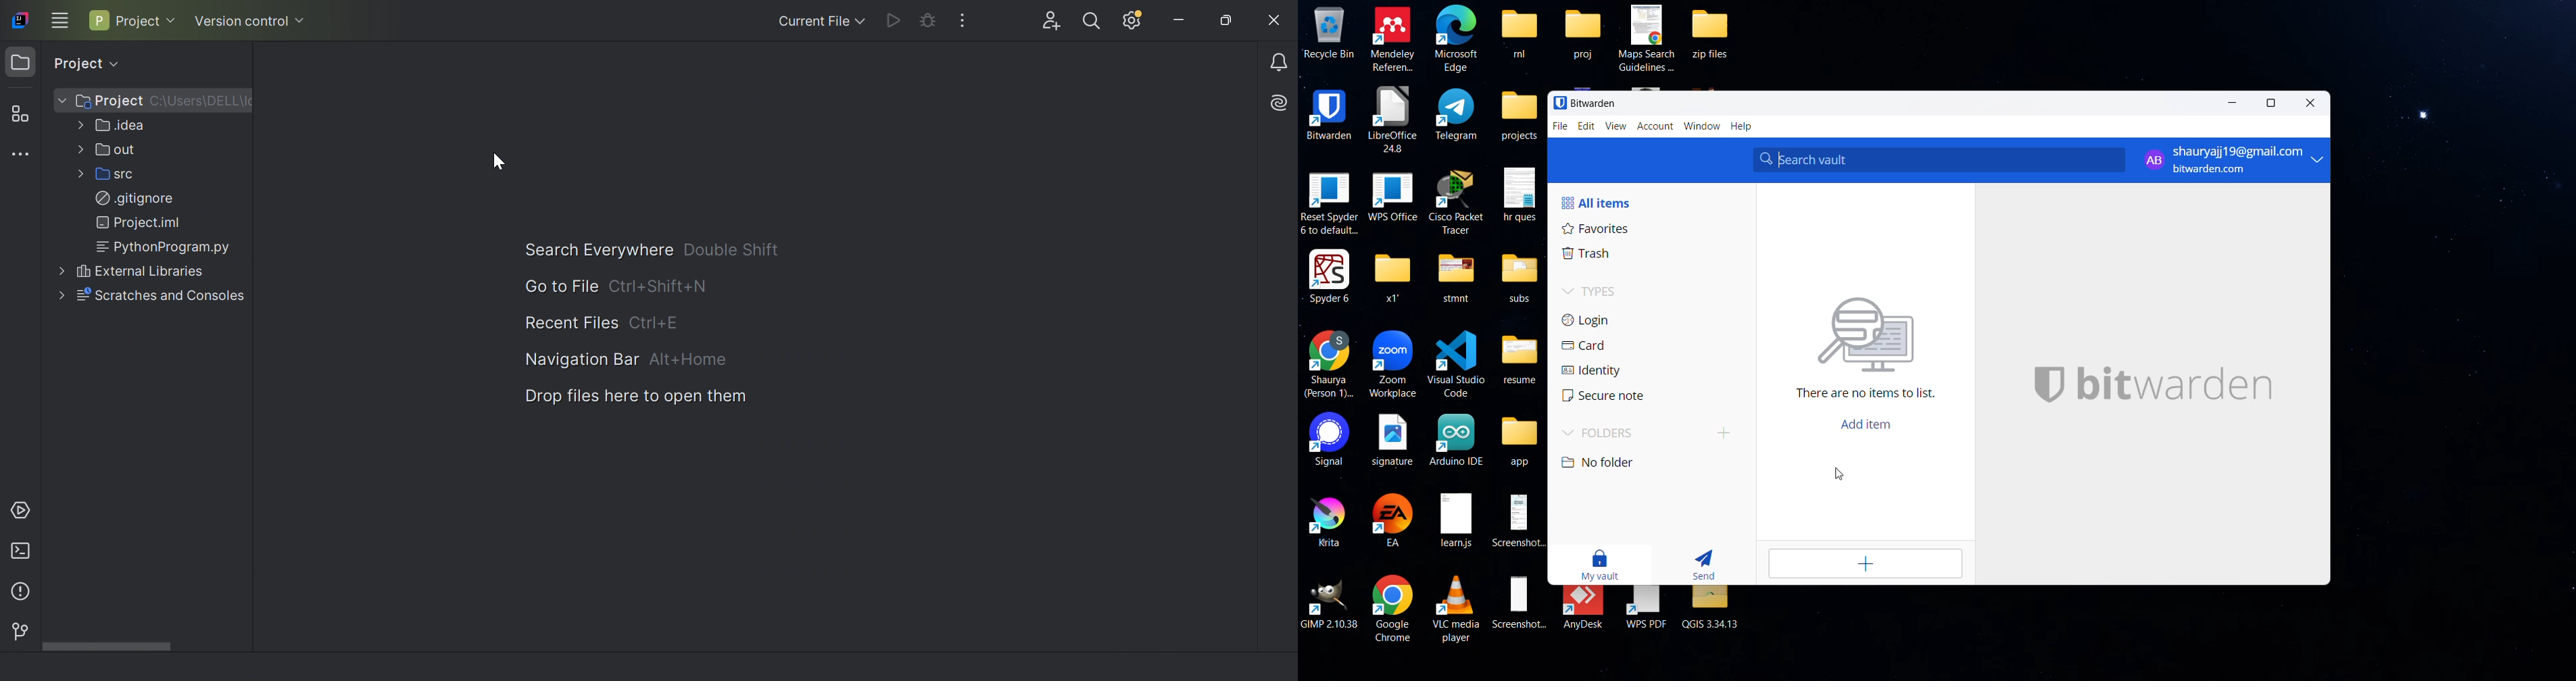 This screenshot has width=2576, height=700. Describe the element at coordinates (1330, 276) in the screenshot. I see `Spyder 6` at that location.